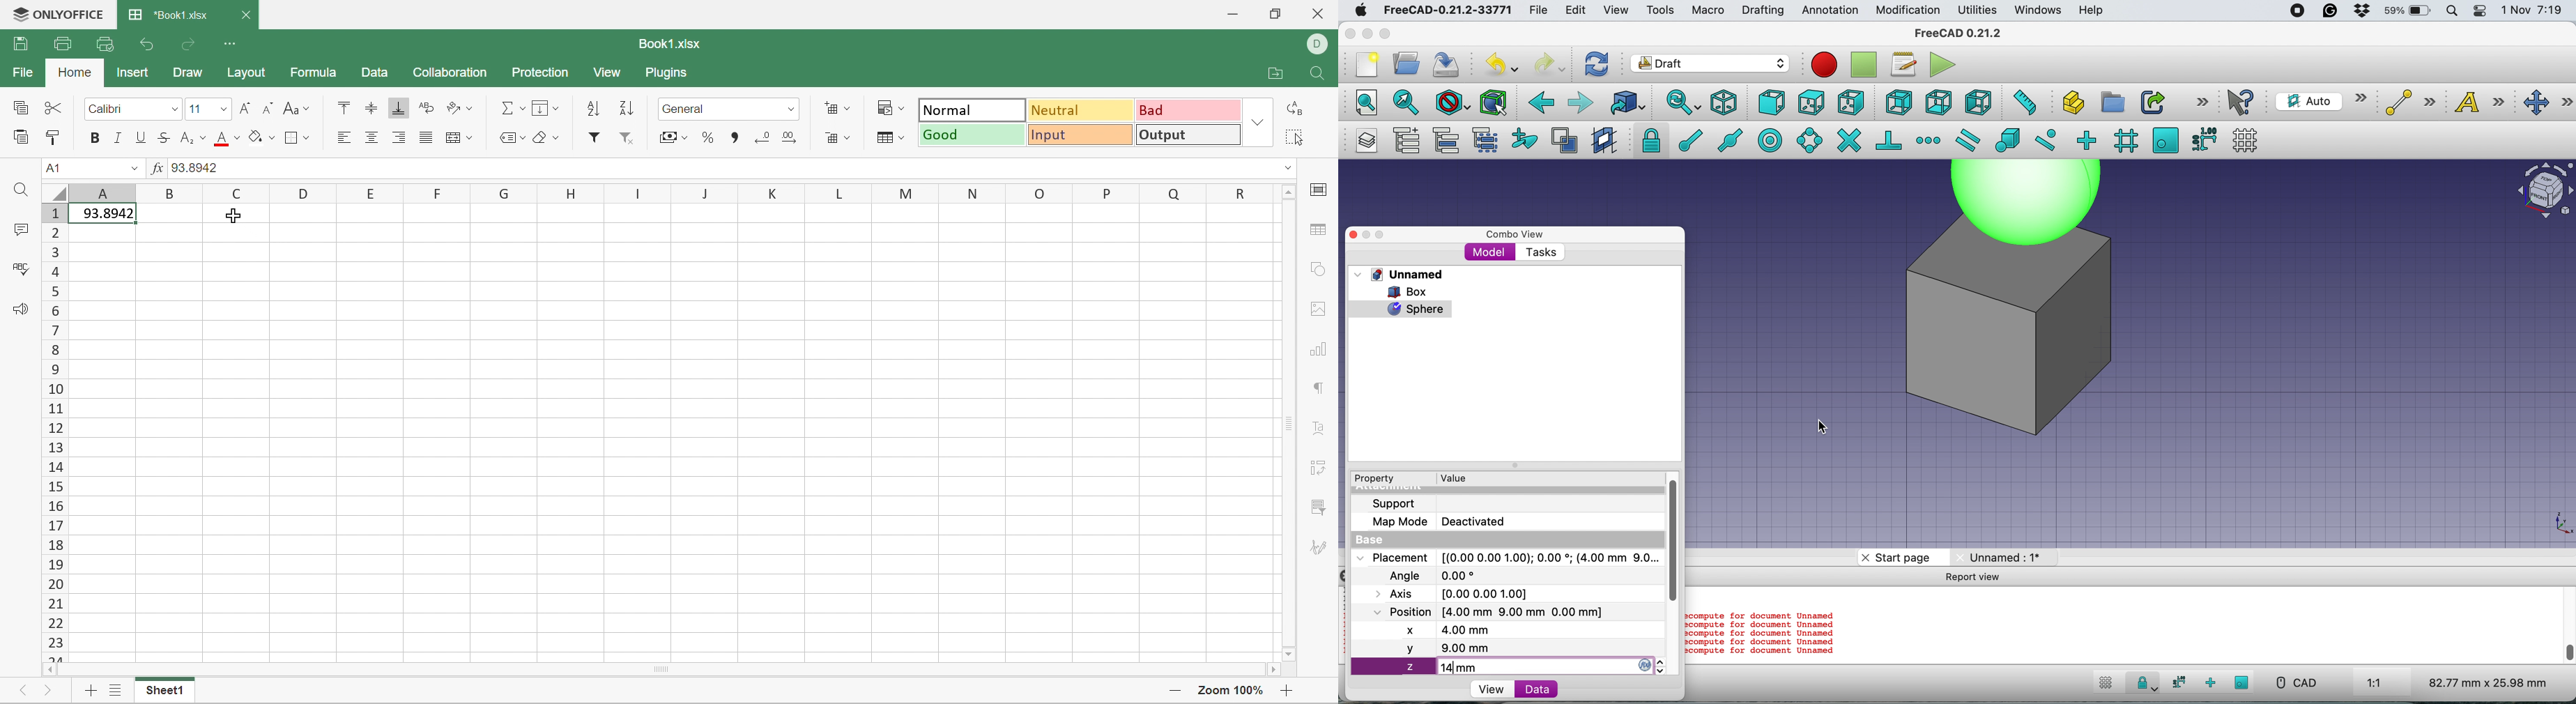 This screenshot has height=728, width=2576. What do you see at coordinates (1727, 140) in the screenshot?
I see `snap midpoint` at bounding box center [1727, 140].